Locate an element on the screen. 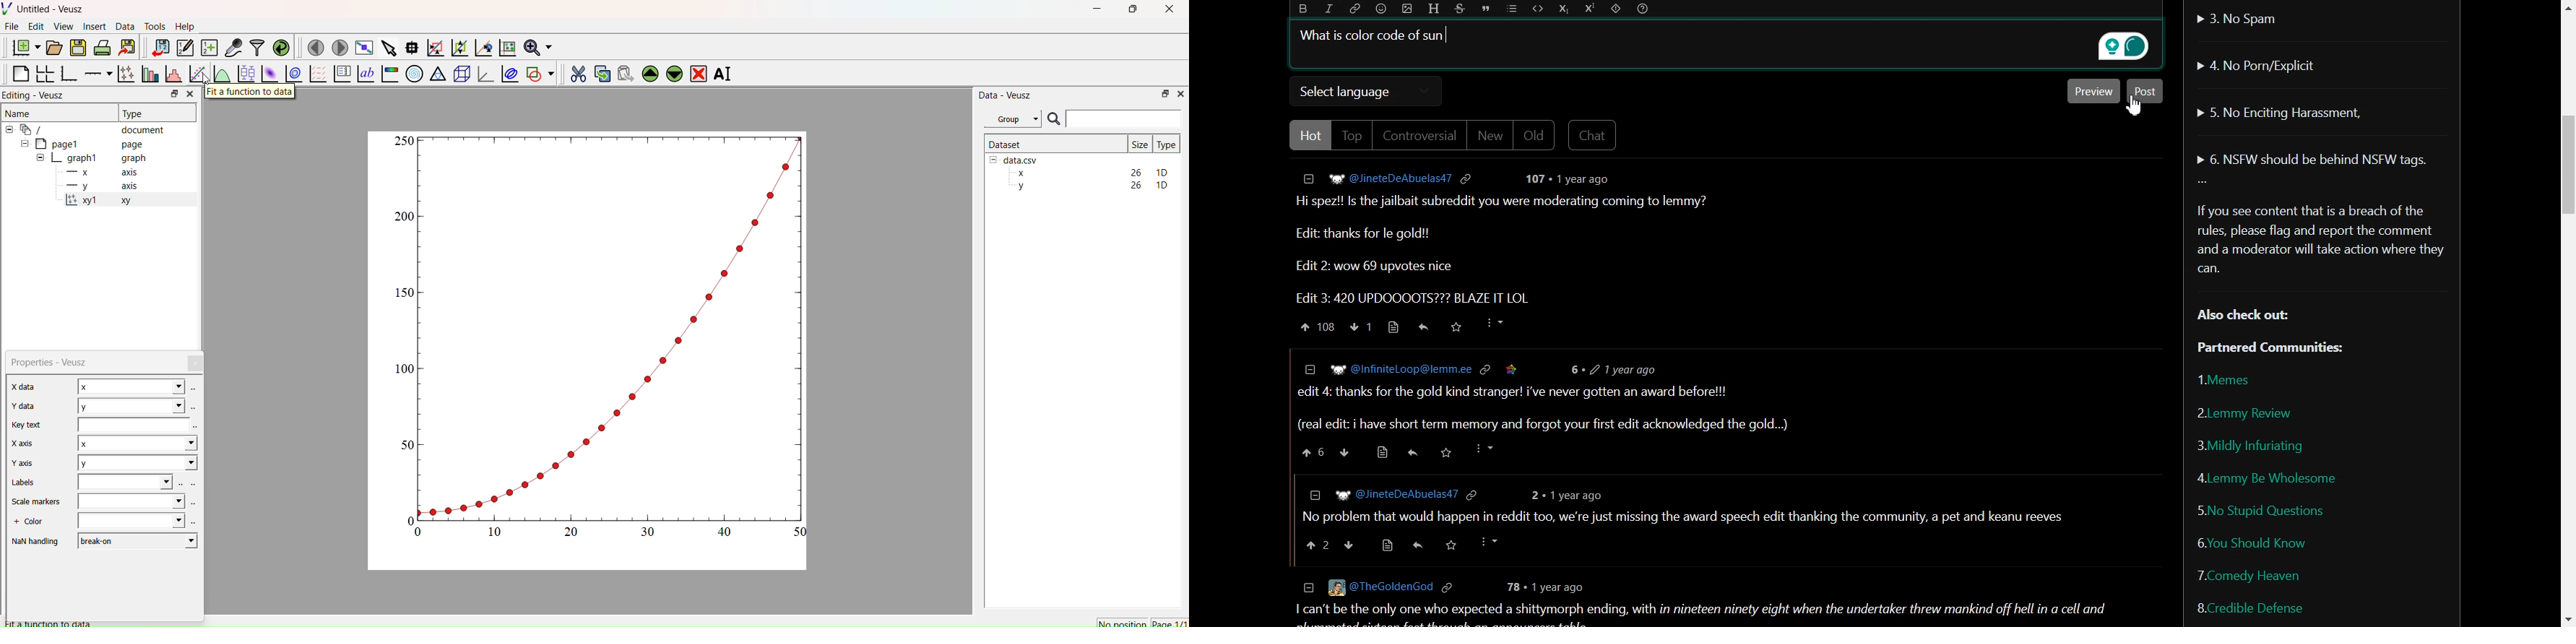 The height and width of the screenshot is (644, 2576). collapse is located at coordinates (1313, 496).